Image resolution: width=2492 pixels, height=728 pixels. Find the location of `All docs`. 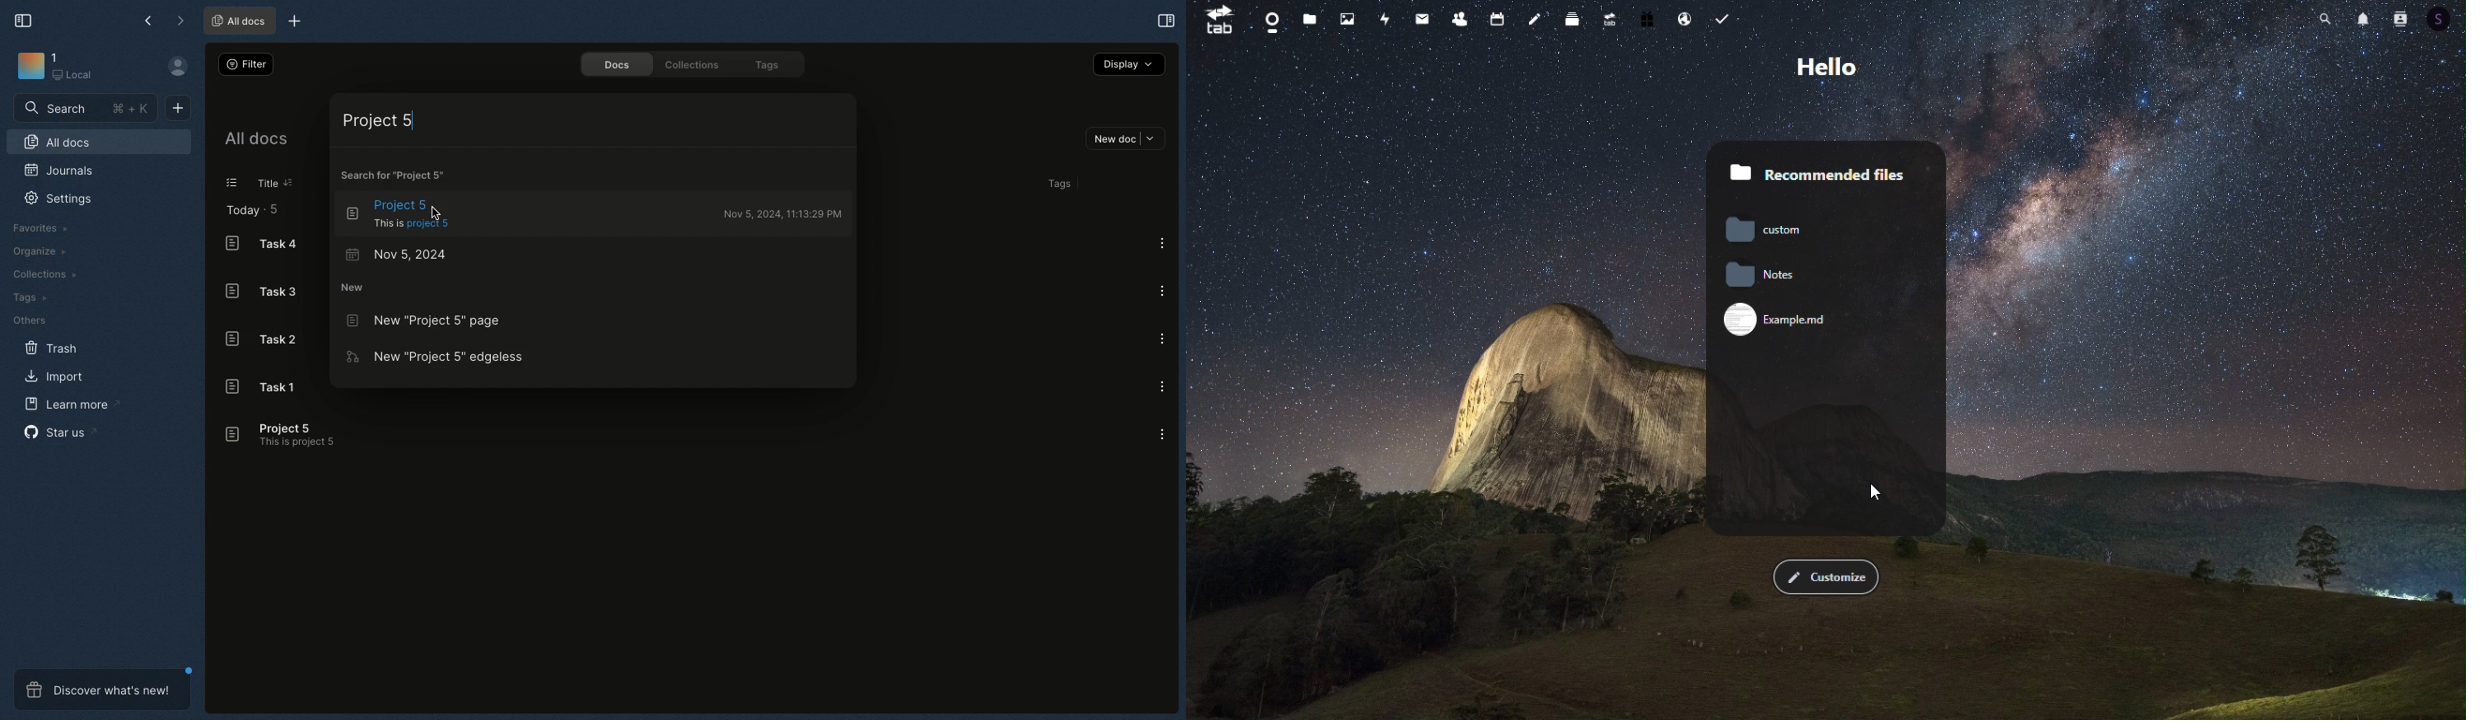

All docs is located at coordinates (63, 140).